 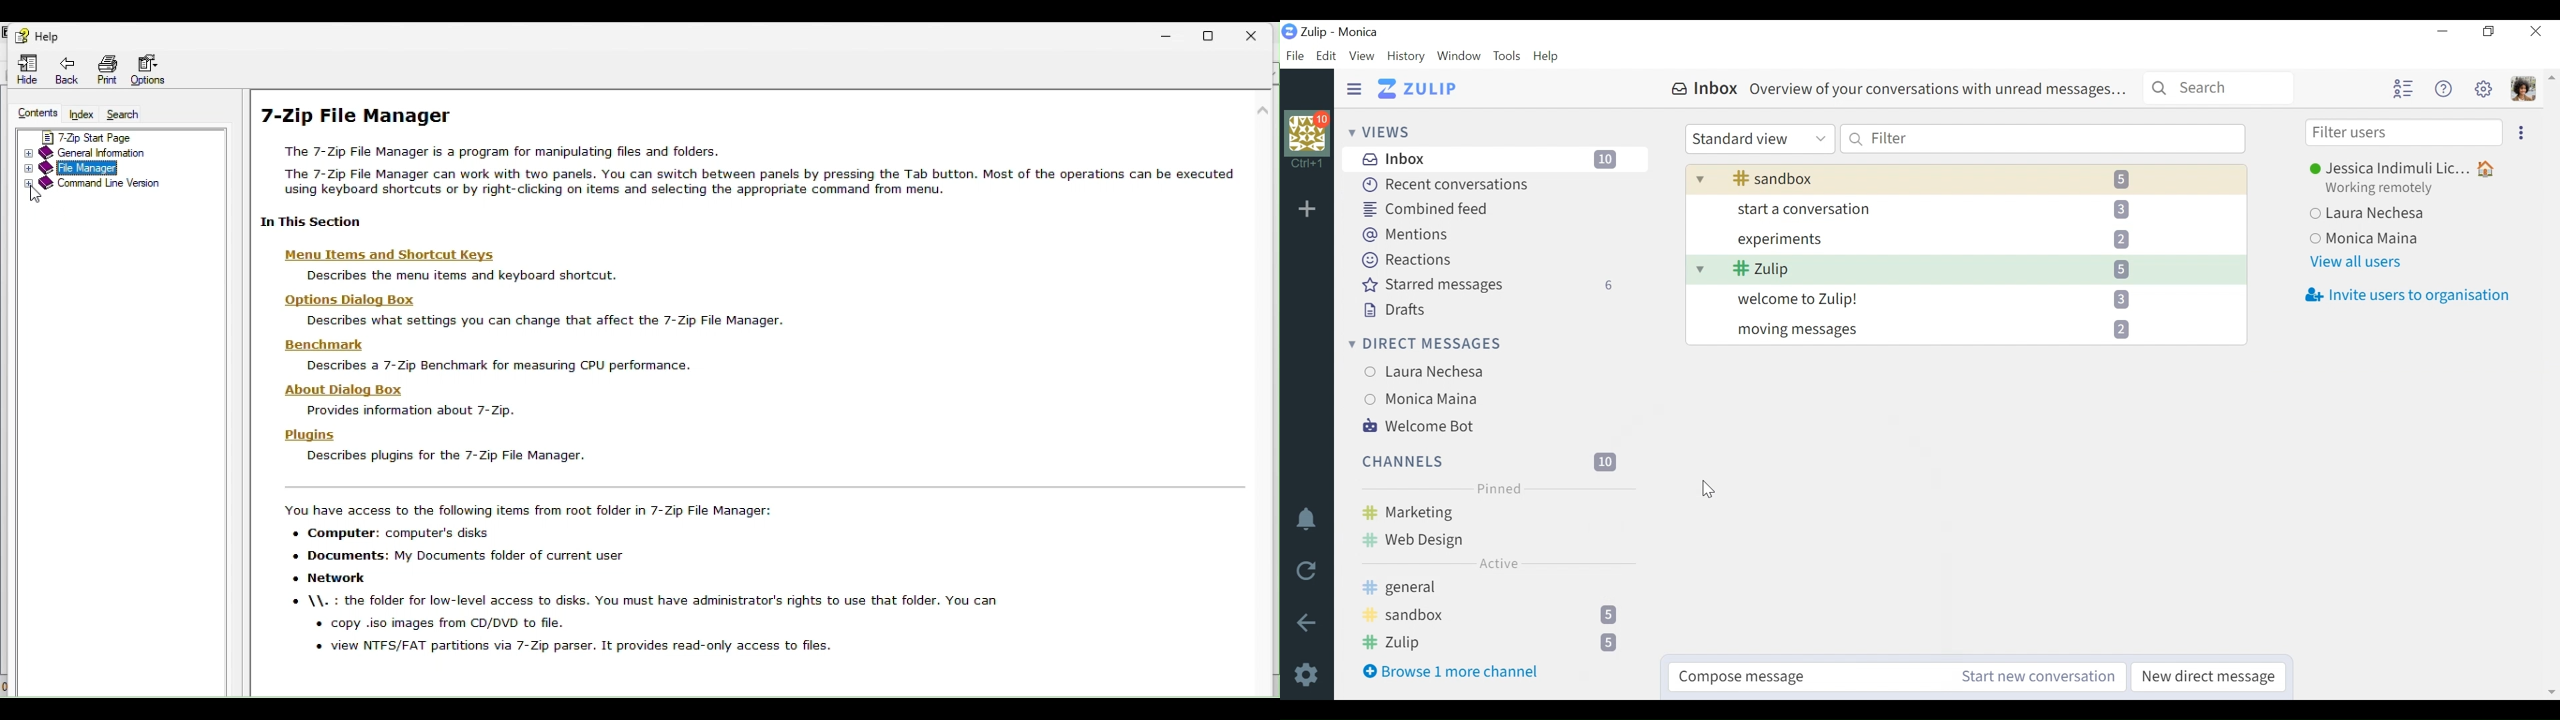 I want to click on Welcome Bot, so click(x=1421, y=425).